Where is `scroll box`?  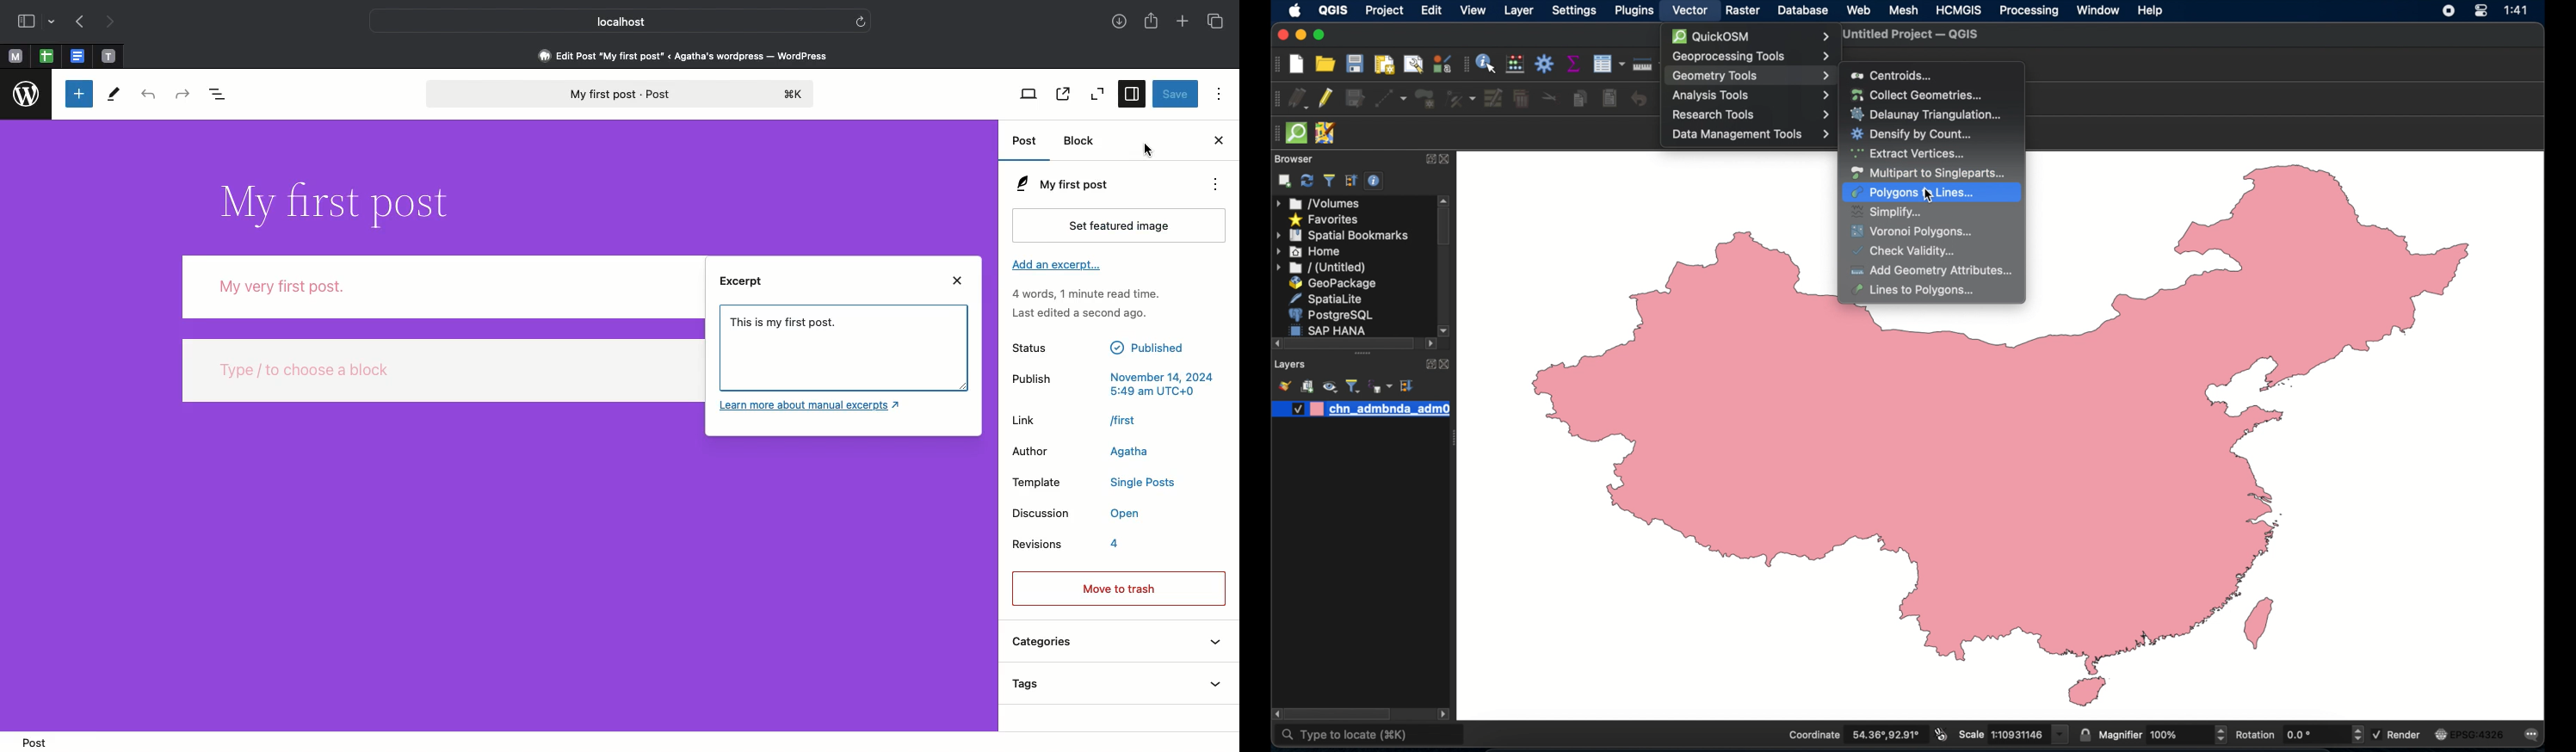
scroll box is located at coordinates (1443, 229).